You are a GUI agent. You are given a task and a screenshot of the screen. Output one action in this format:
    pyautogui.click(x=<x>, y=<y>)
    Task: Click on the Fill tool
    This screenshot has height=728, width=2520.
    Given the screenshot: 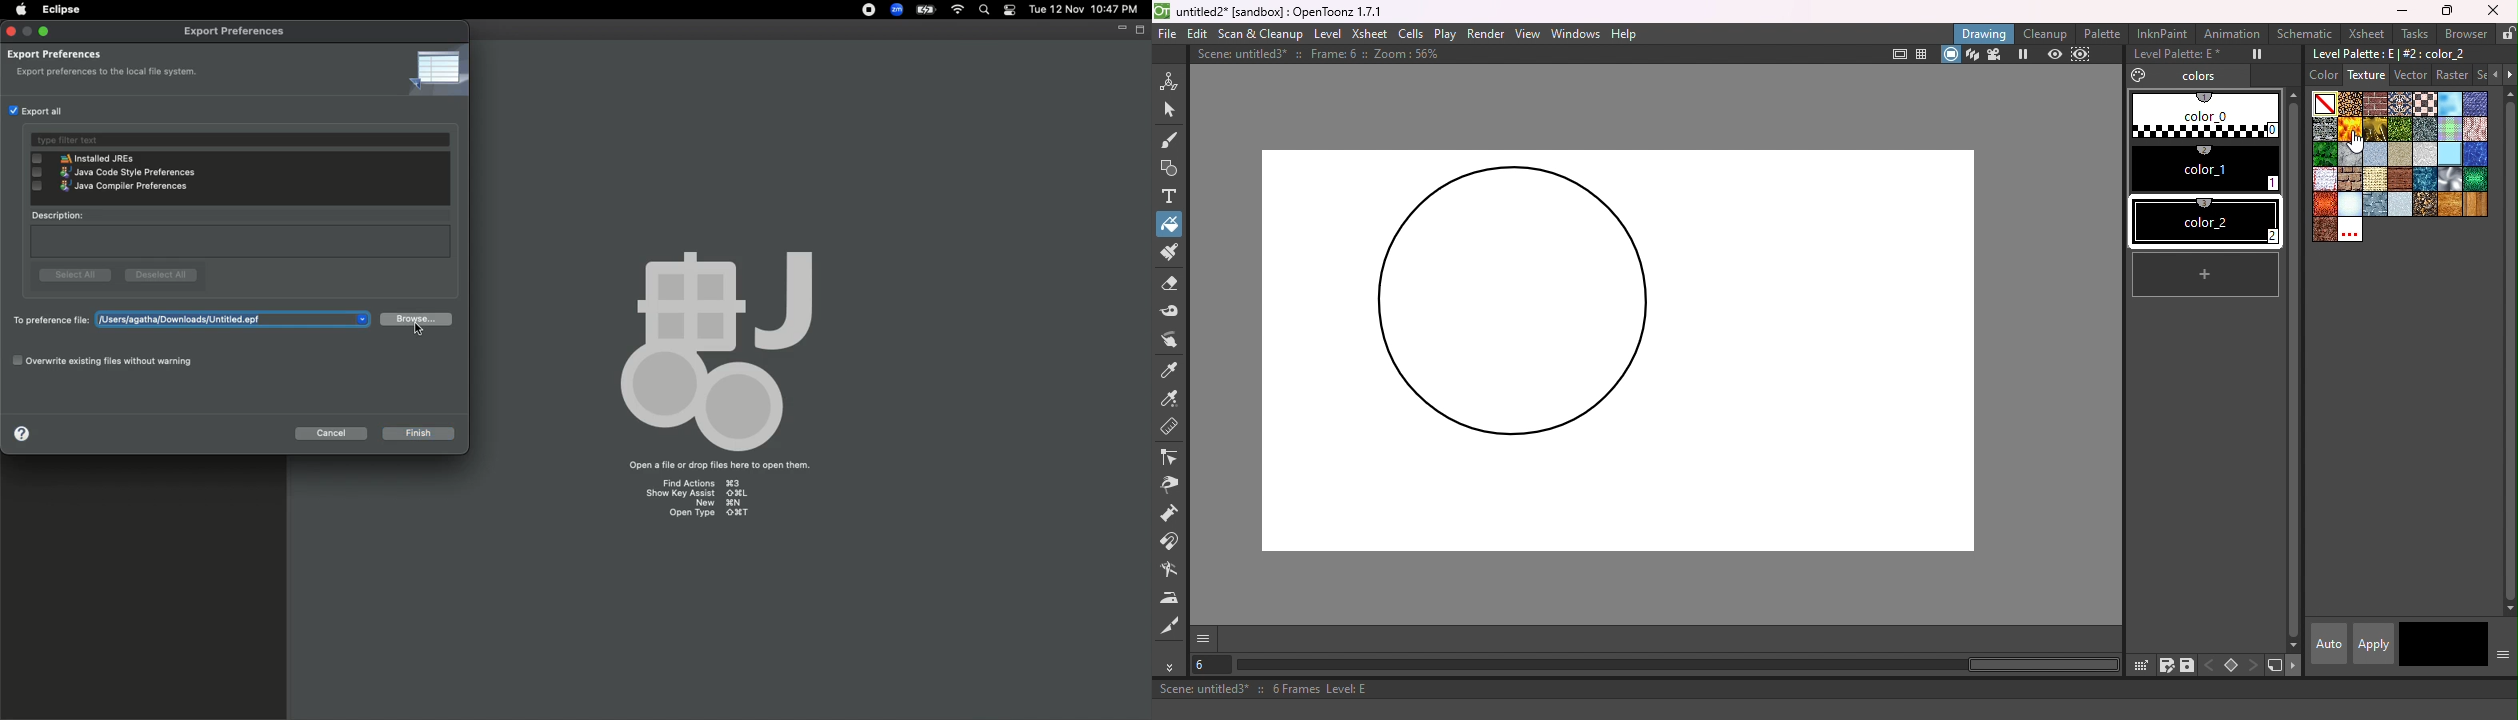 What is the action you would take?
    pyautogui.click(x=1169, y=227)
    